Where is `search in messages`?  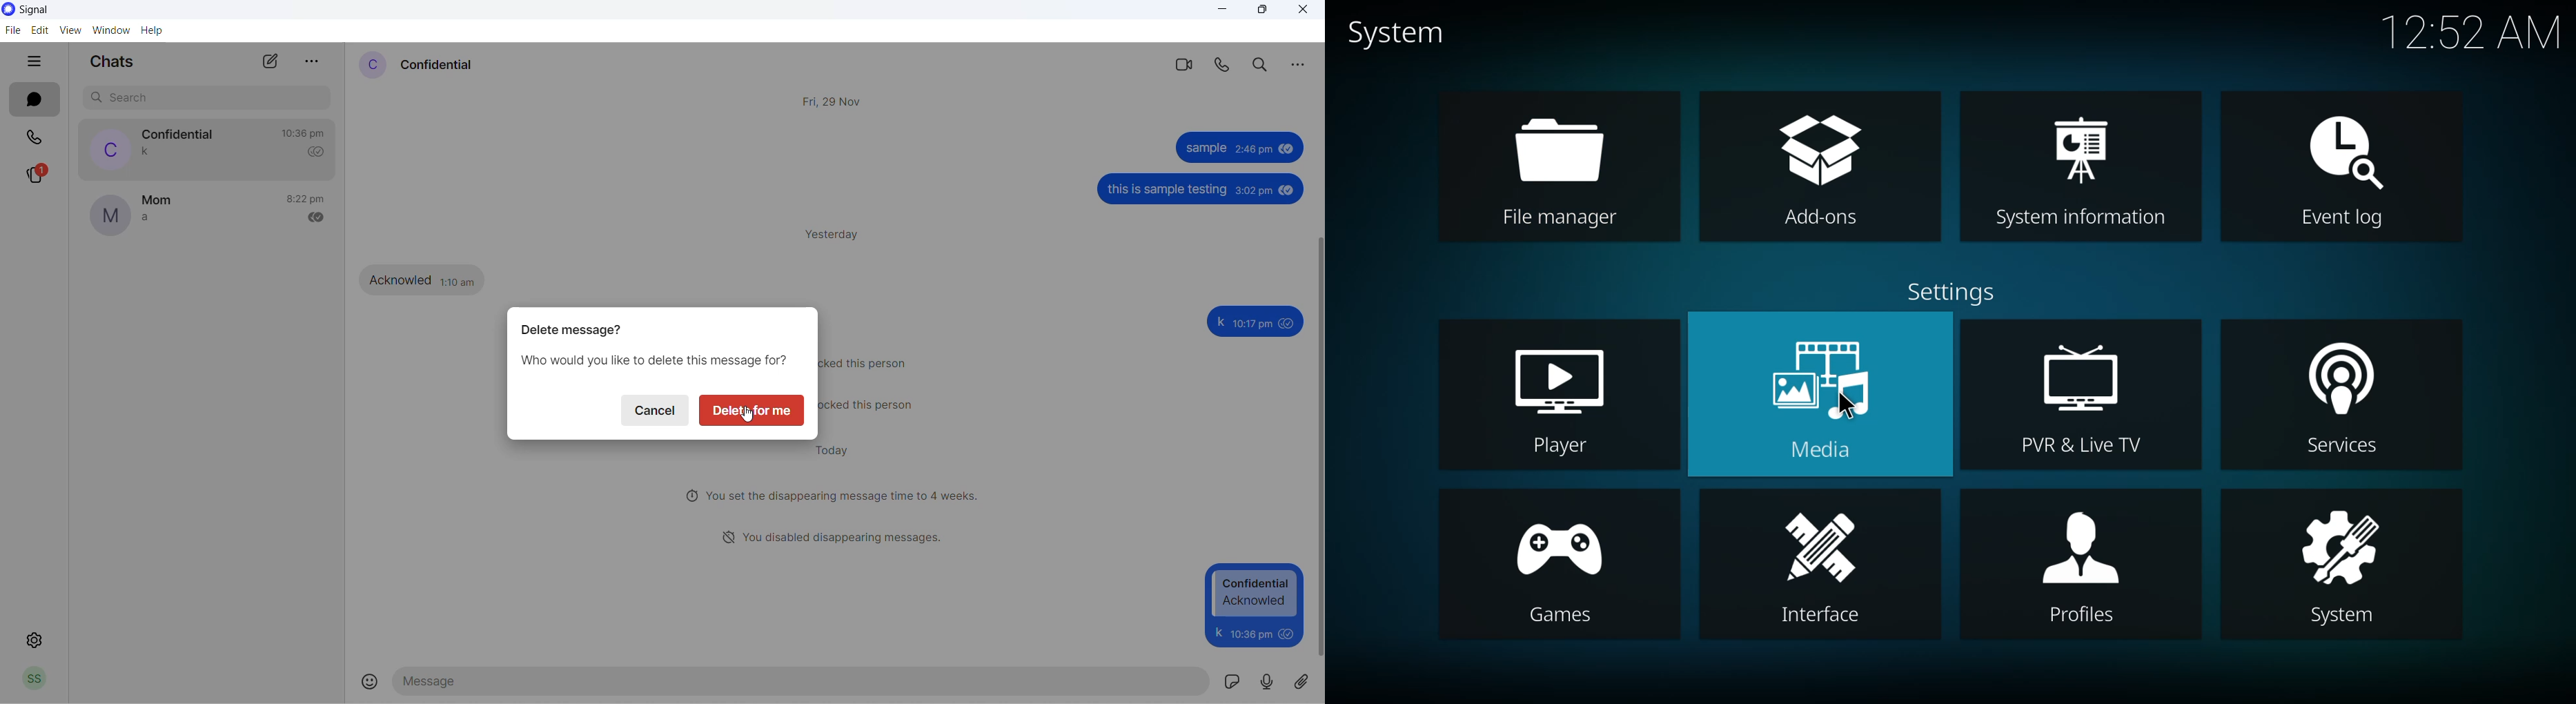
search in messages is located at coordinates (1262, 64).